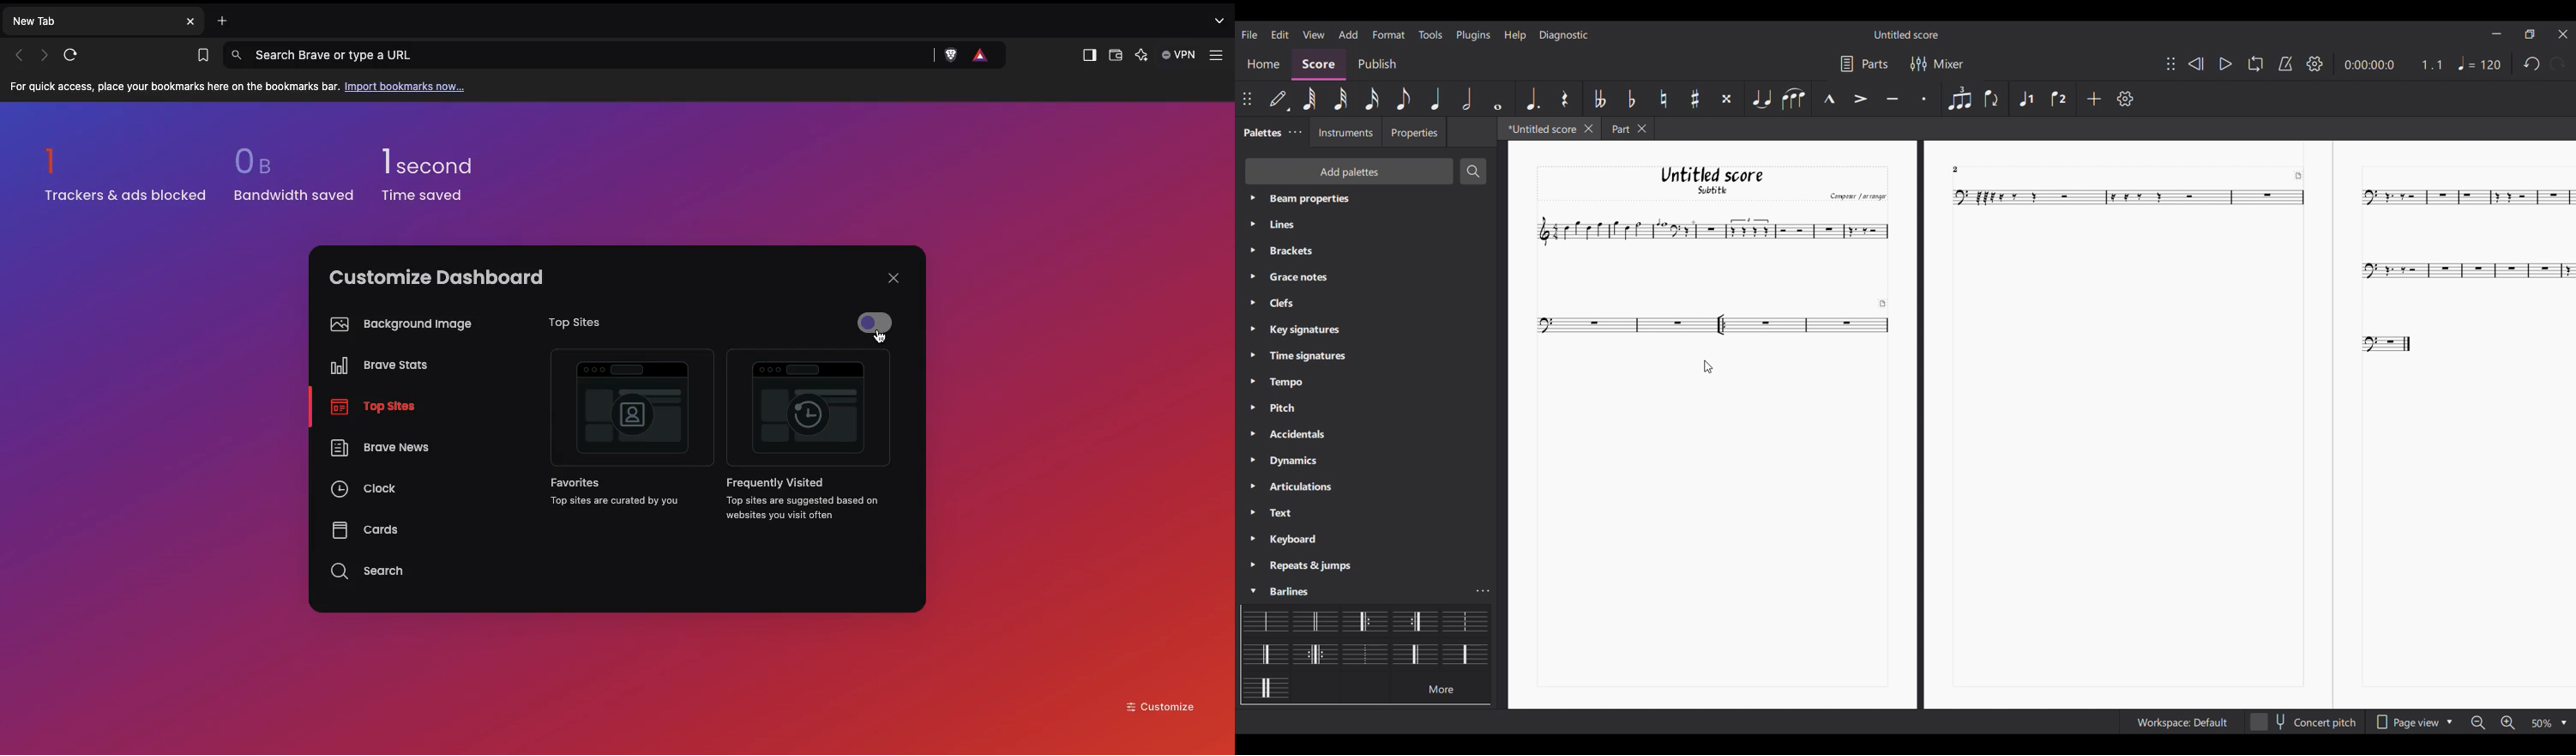  I want to click on Metronome, so click(2286, 64).